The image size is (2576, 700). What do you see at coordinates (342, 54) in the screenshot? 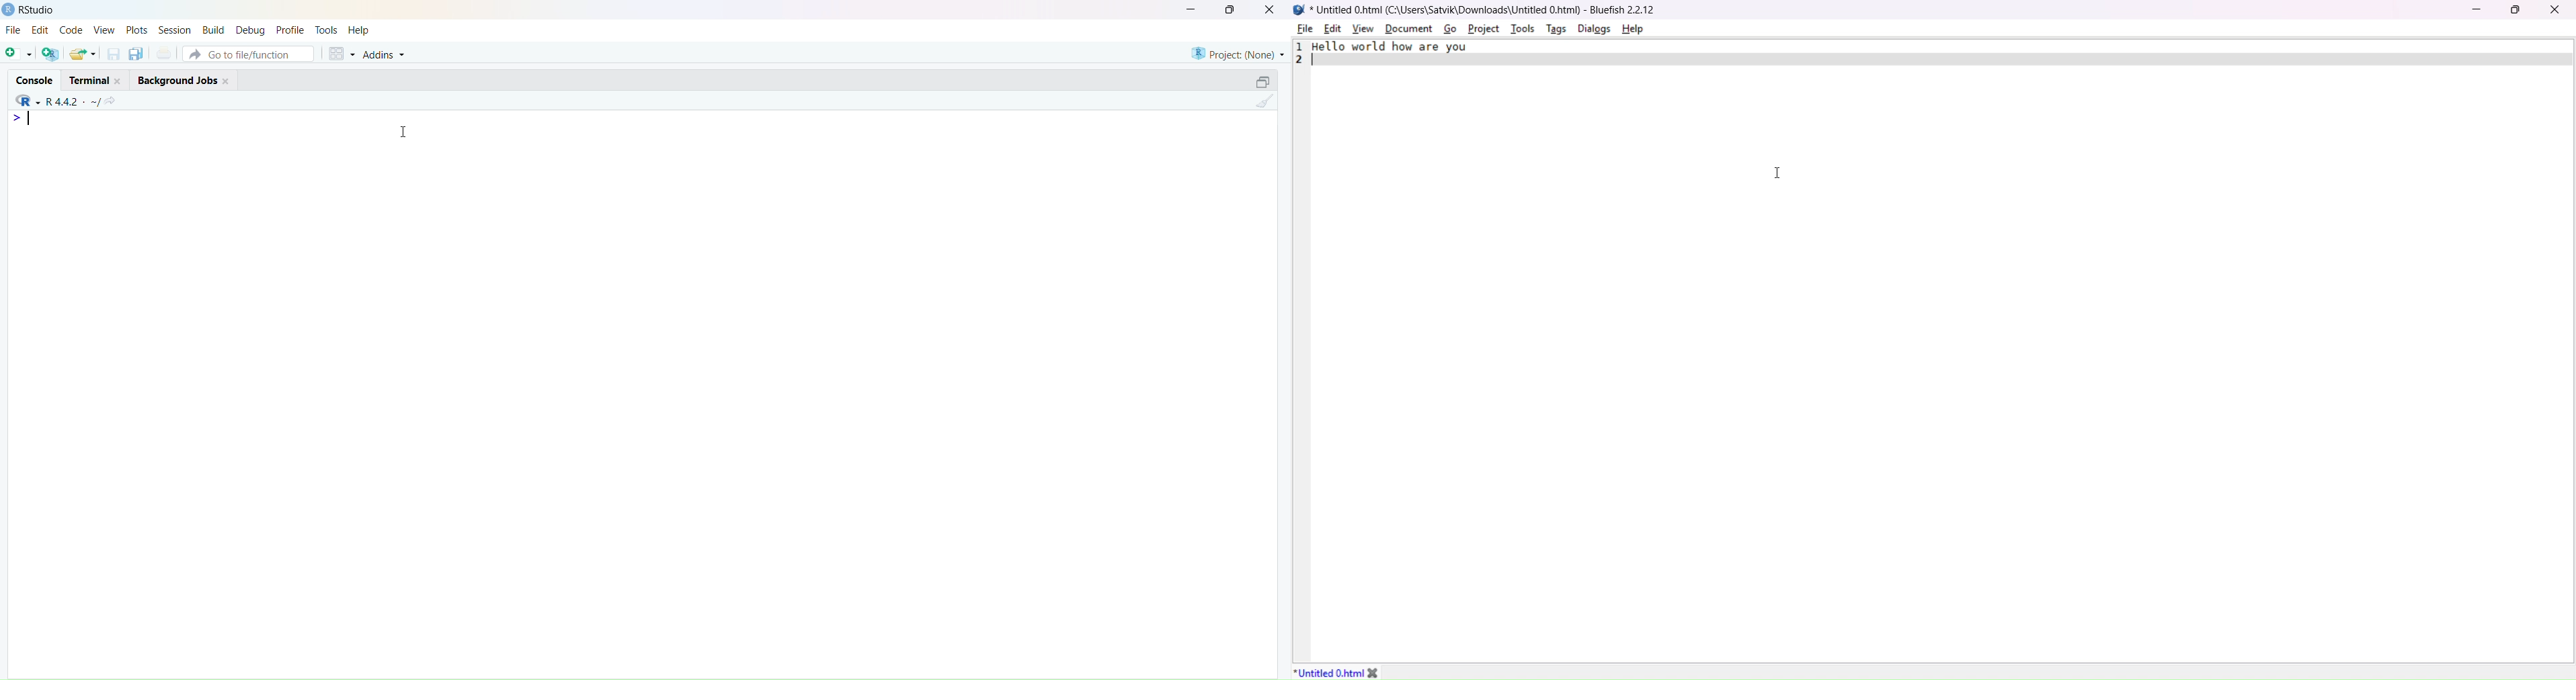
I see `grid view` at bounding box center [342, 54].